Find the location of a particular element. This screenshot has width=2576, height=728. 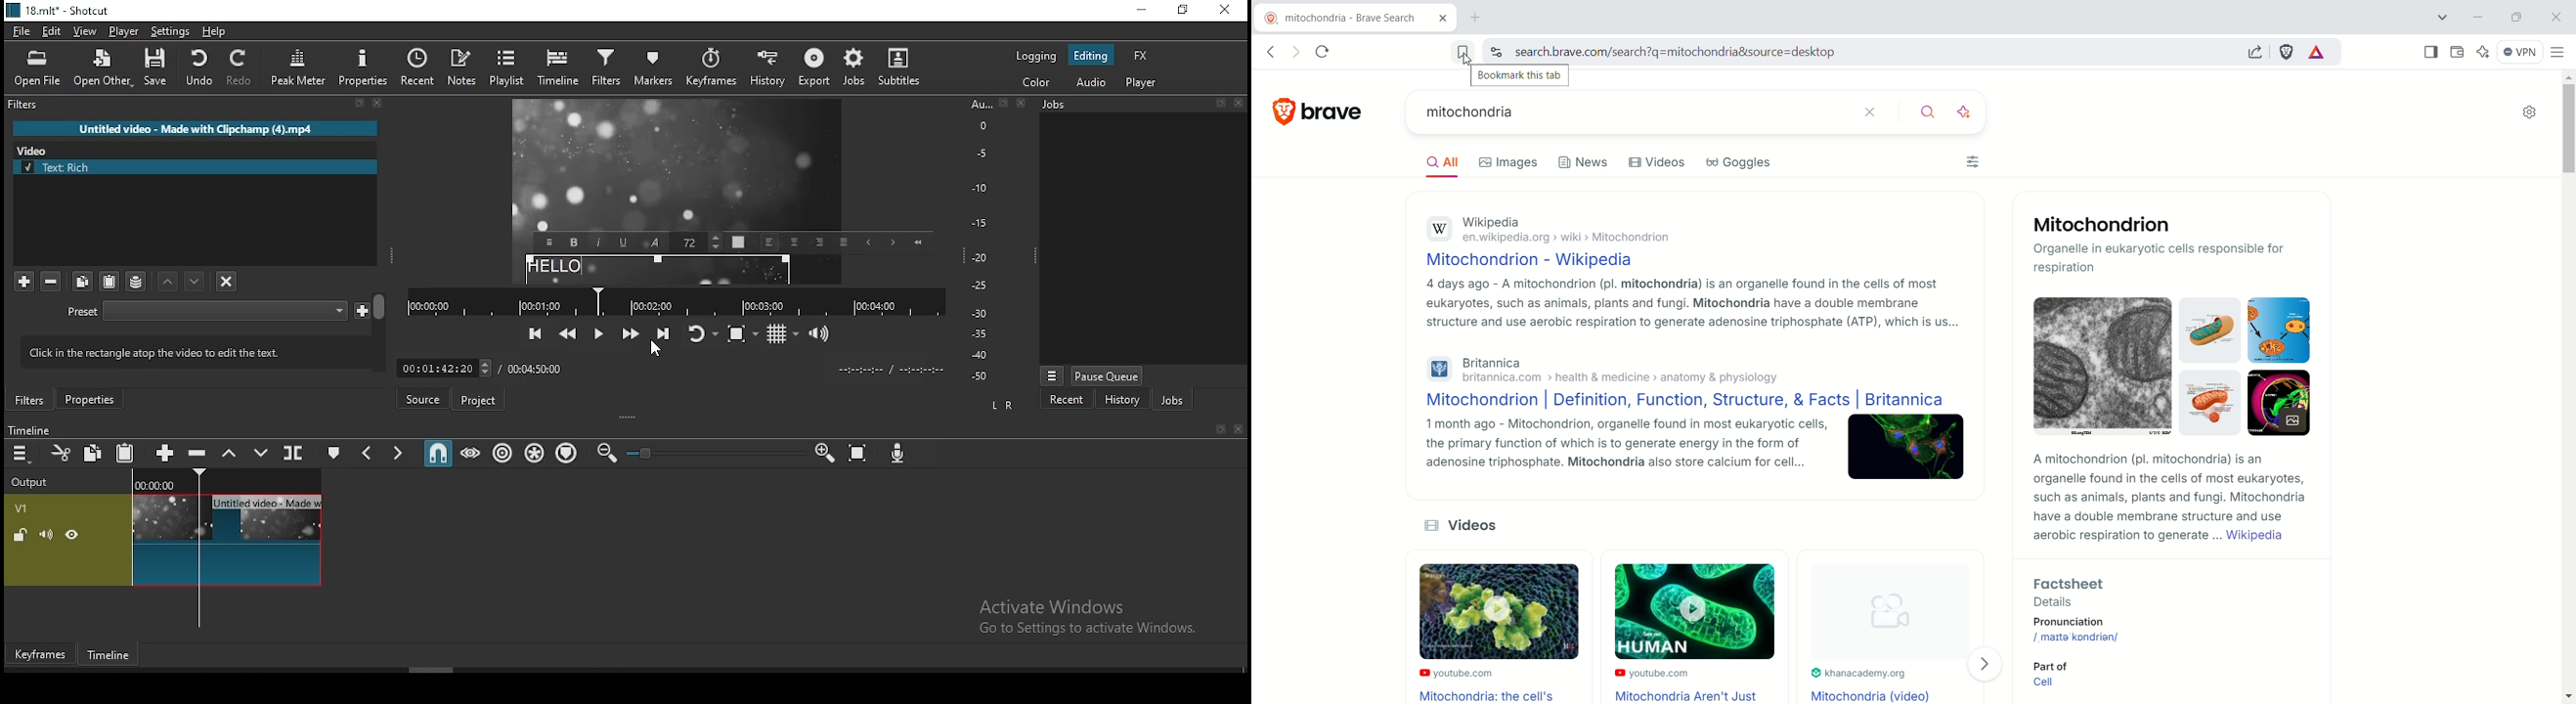

Preset is located at coordinates (83, 313).